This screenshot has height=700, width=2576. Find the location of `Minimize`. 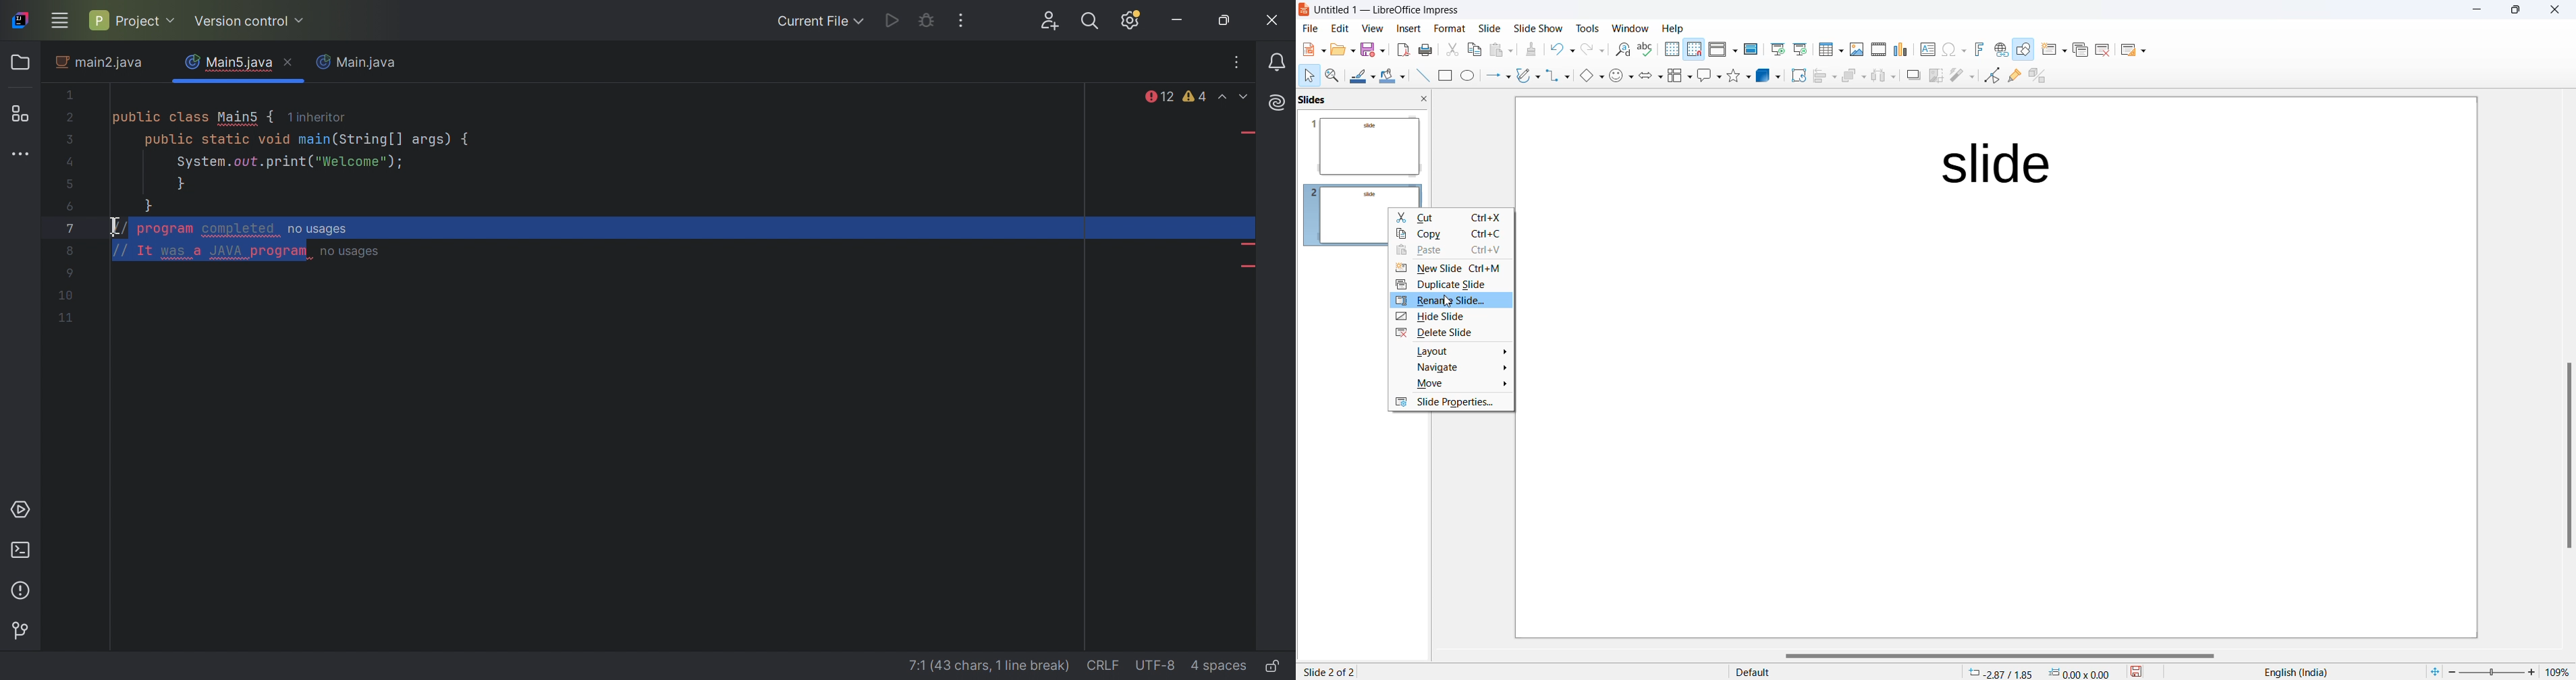

Minimize is located at coordinates (1177, 24).